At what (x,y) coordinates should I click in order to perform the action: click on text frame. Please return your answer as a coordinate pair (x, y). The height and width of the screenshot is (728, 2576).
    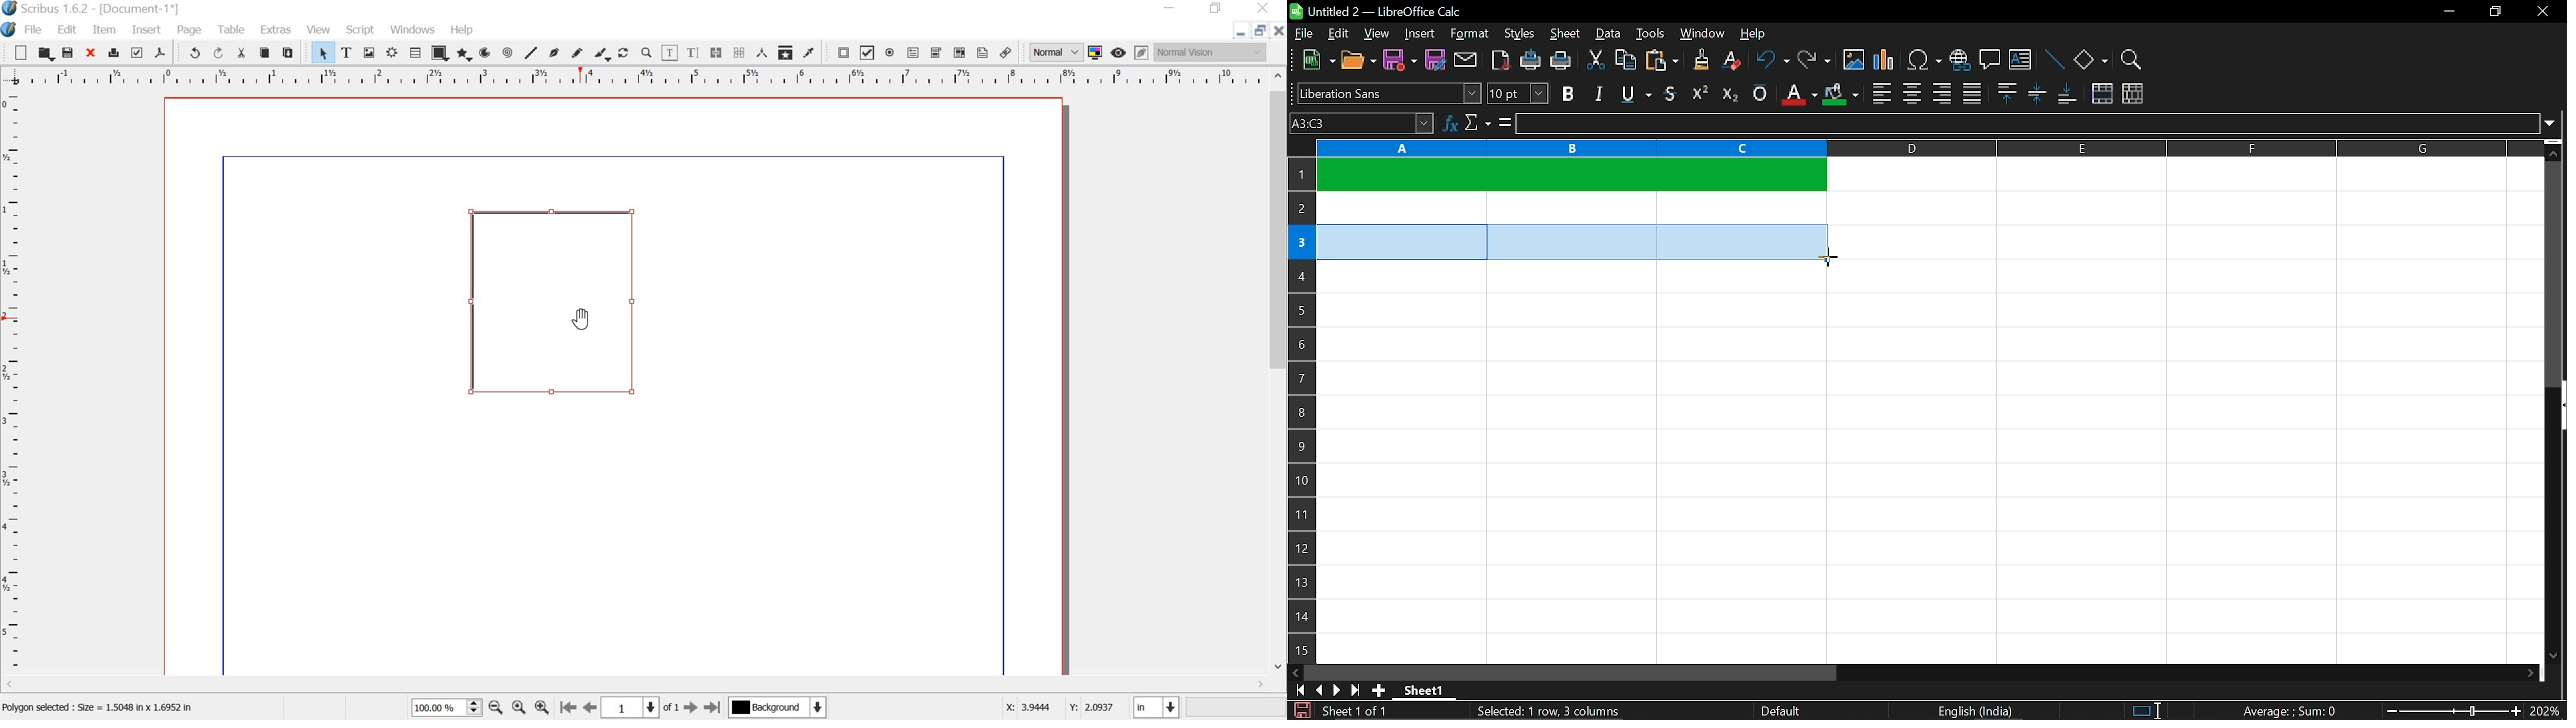
    Looking at the image, I should click on (350, 53).